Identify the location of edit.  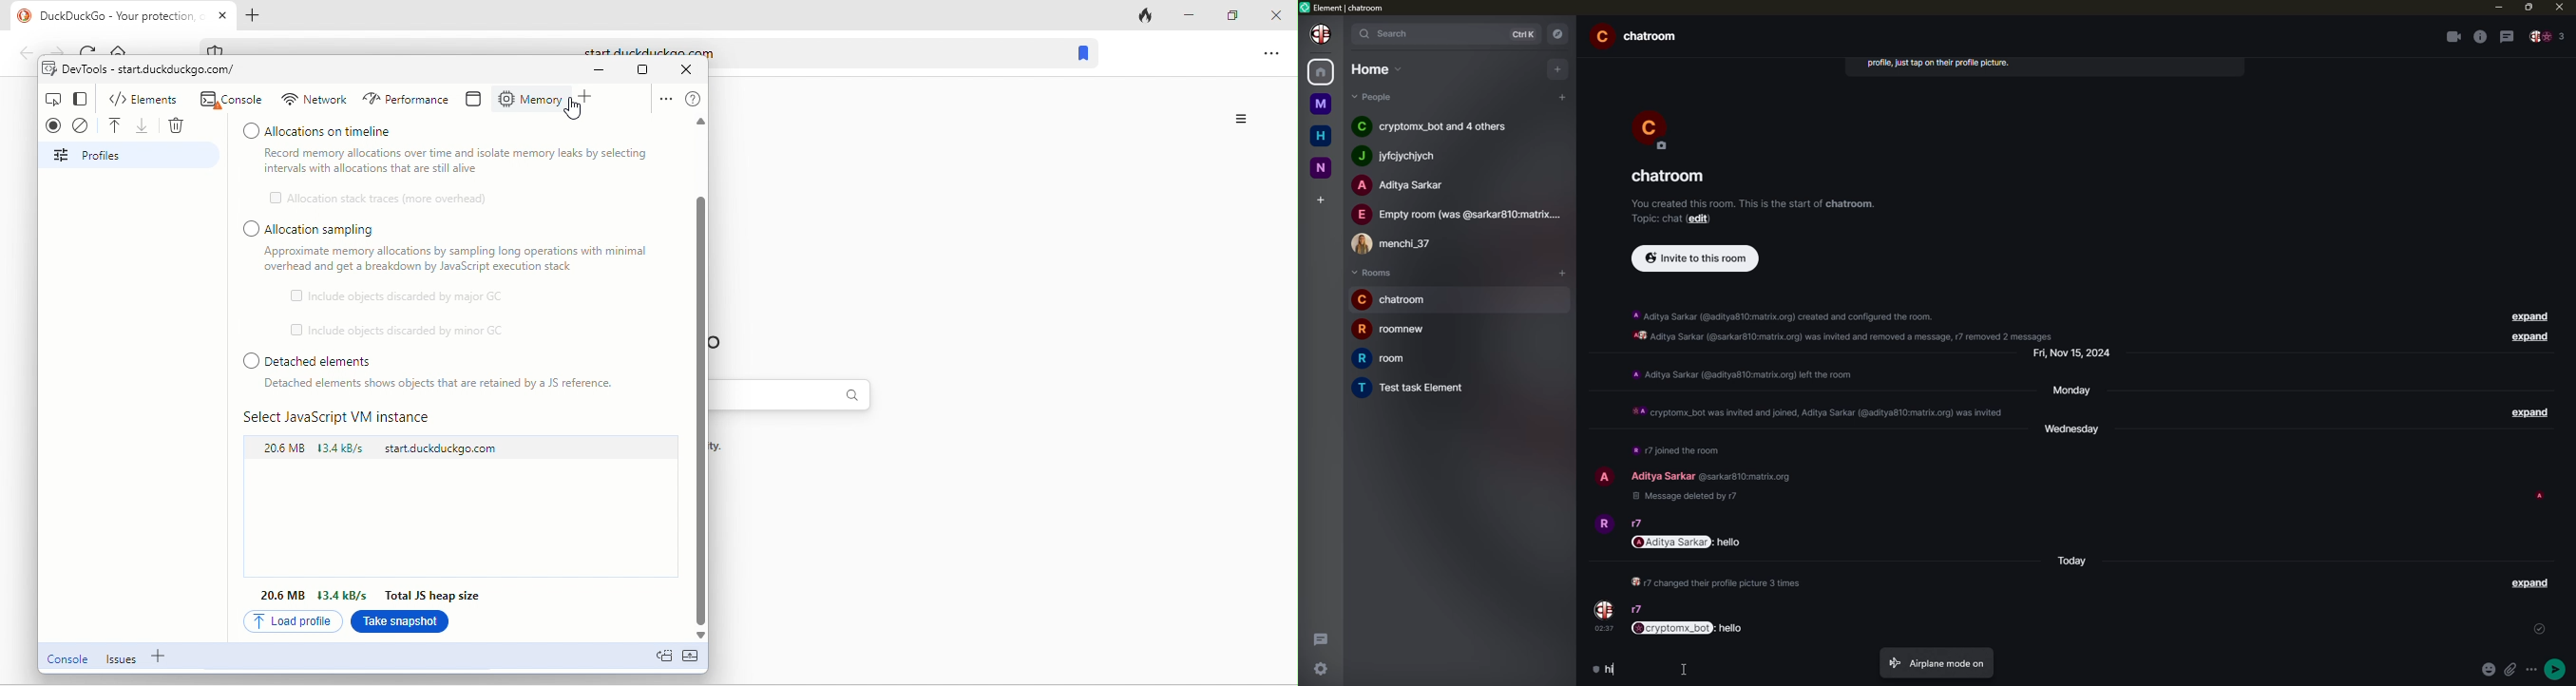
(1702, 218).